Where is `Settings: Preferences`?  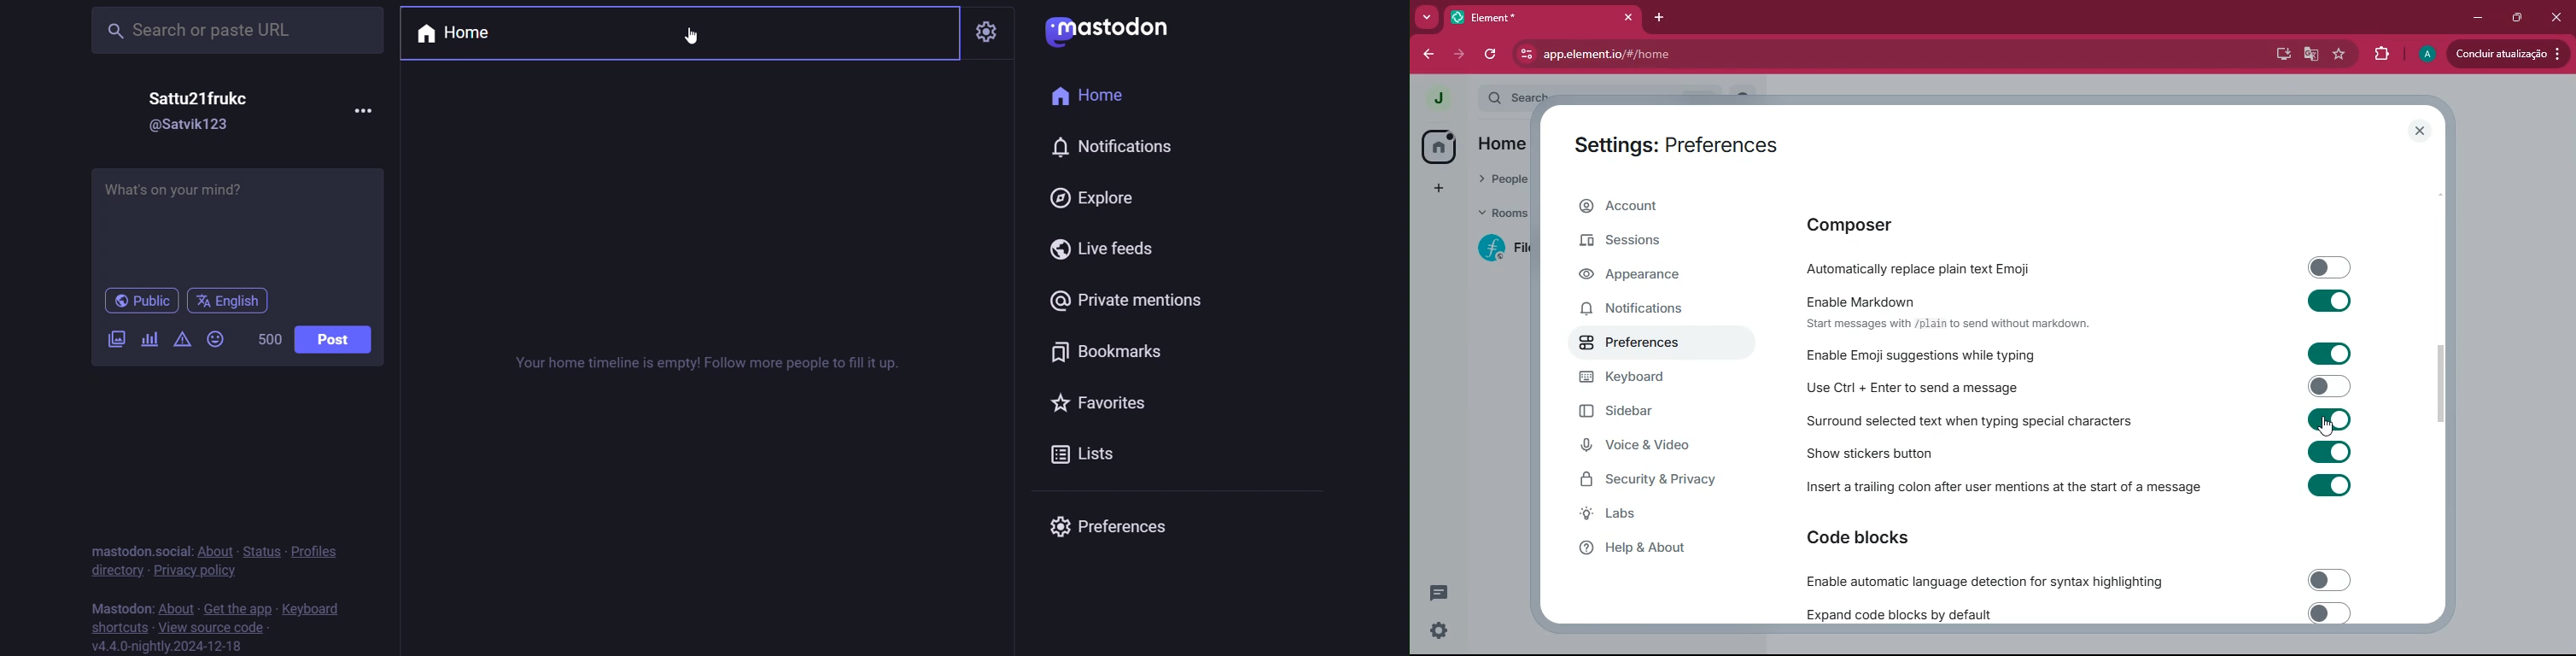 Settings: Preferences is located at coordinates (1675, 142).